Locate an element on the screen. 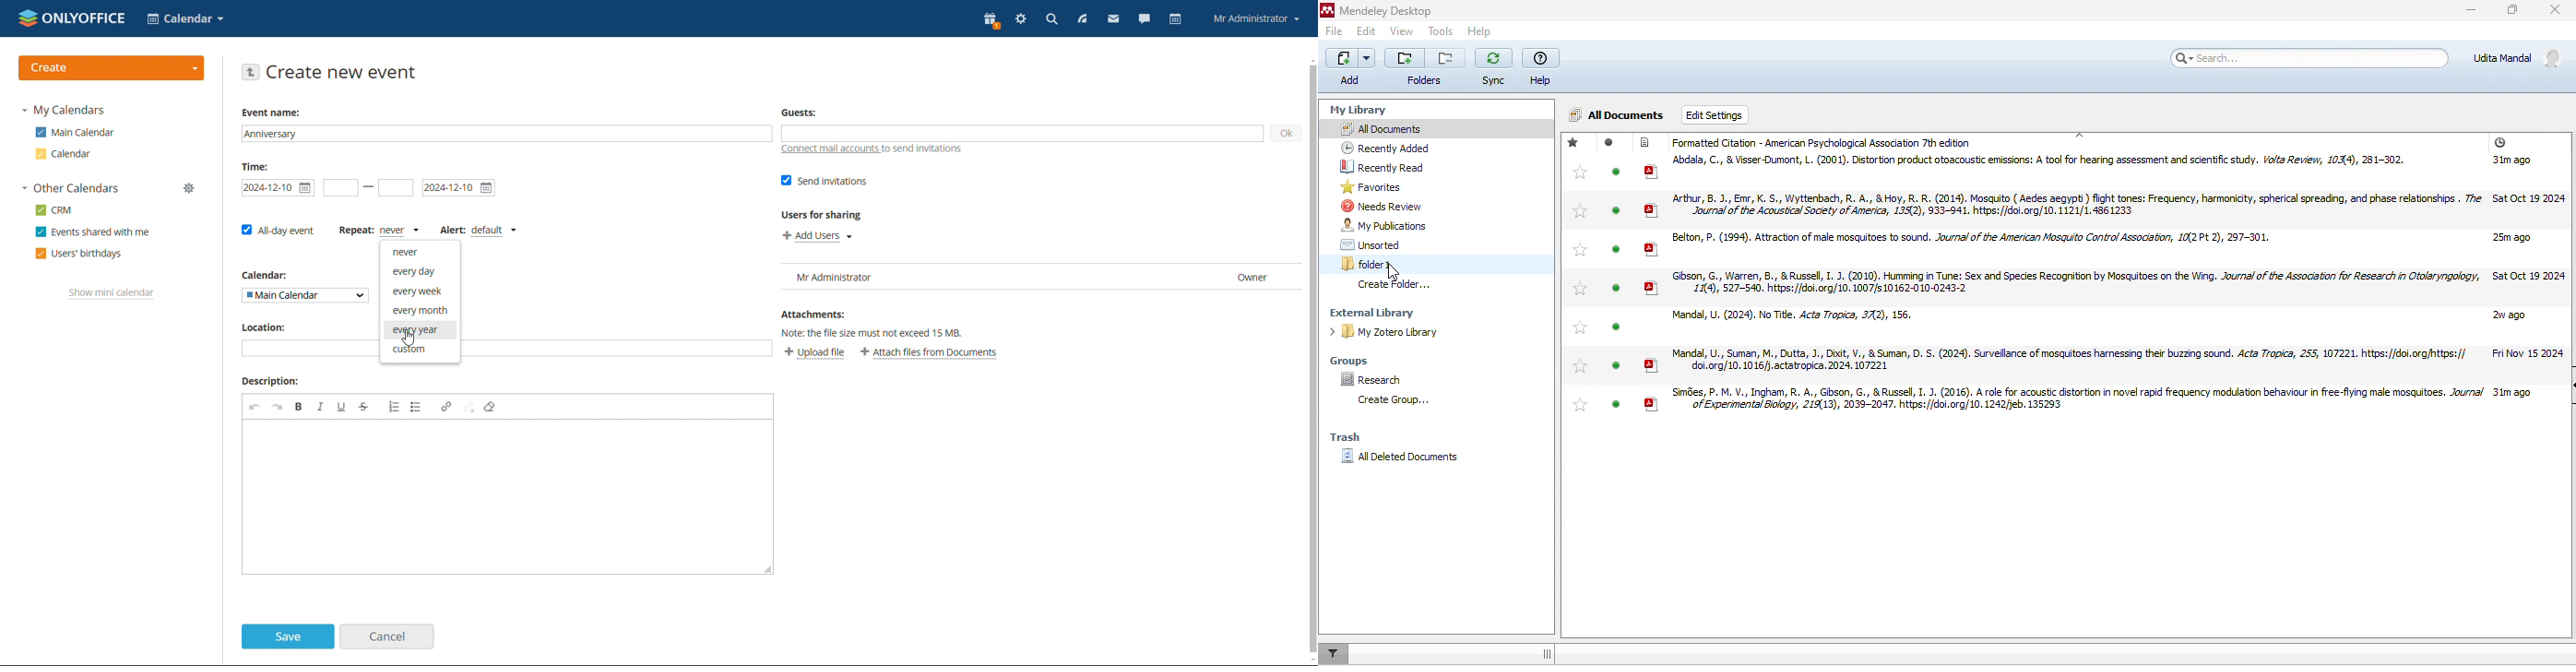  save is located at coordinates (287, 636).